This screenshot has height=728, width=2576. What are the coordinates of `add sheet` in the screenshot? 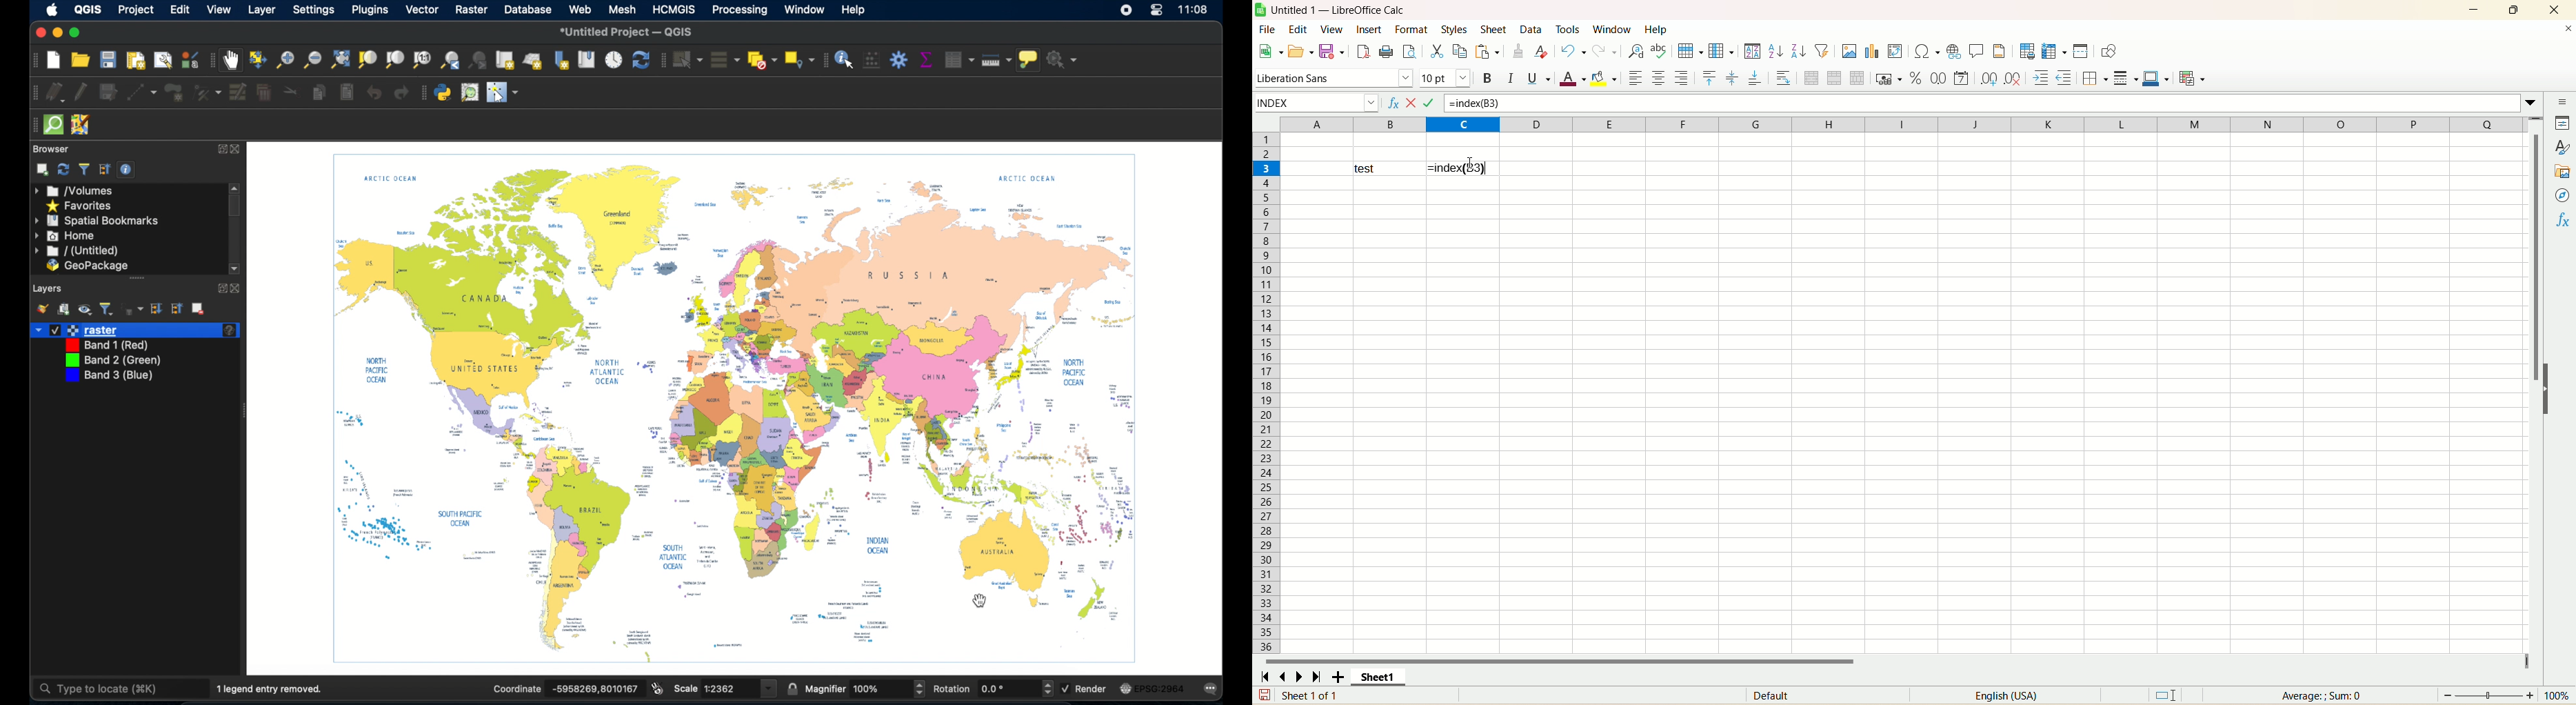 It's located at (1338, 676).